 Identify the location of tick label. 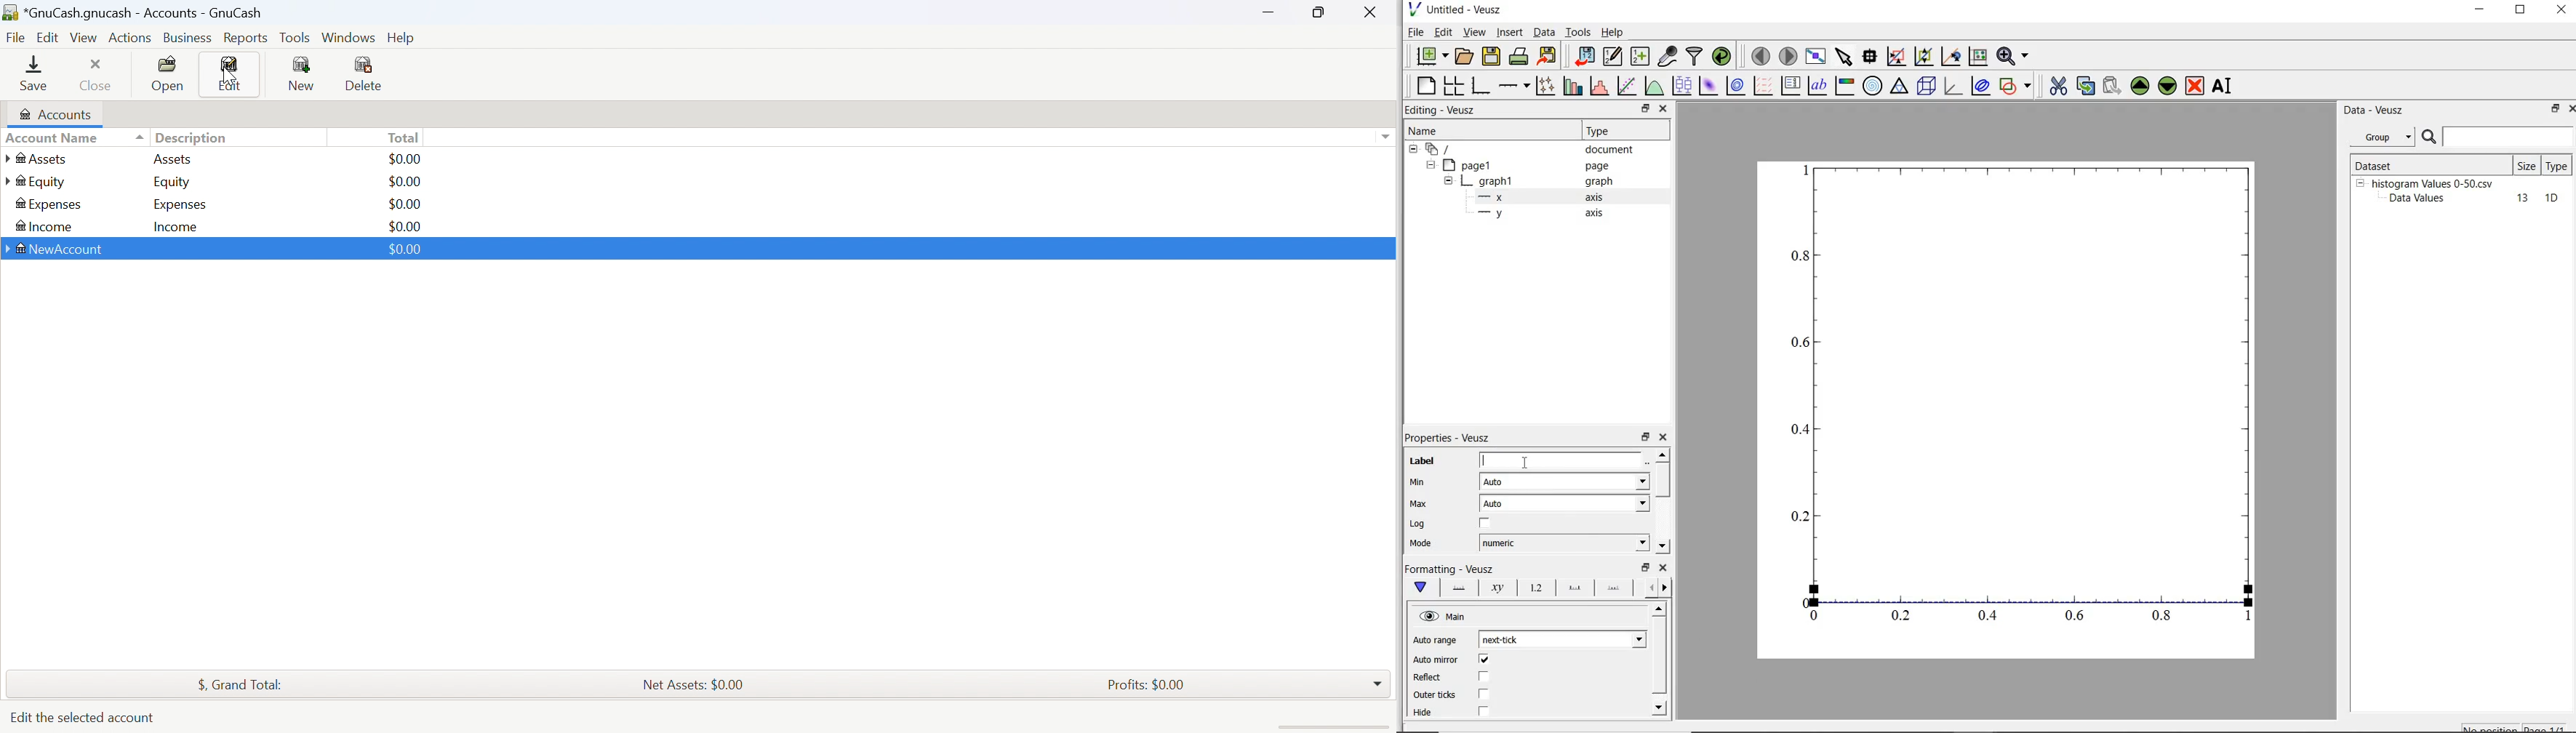
(1535, 588).